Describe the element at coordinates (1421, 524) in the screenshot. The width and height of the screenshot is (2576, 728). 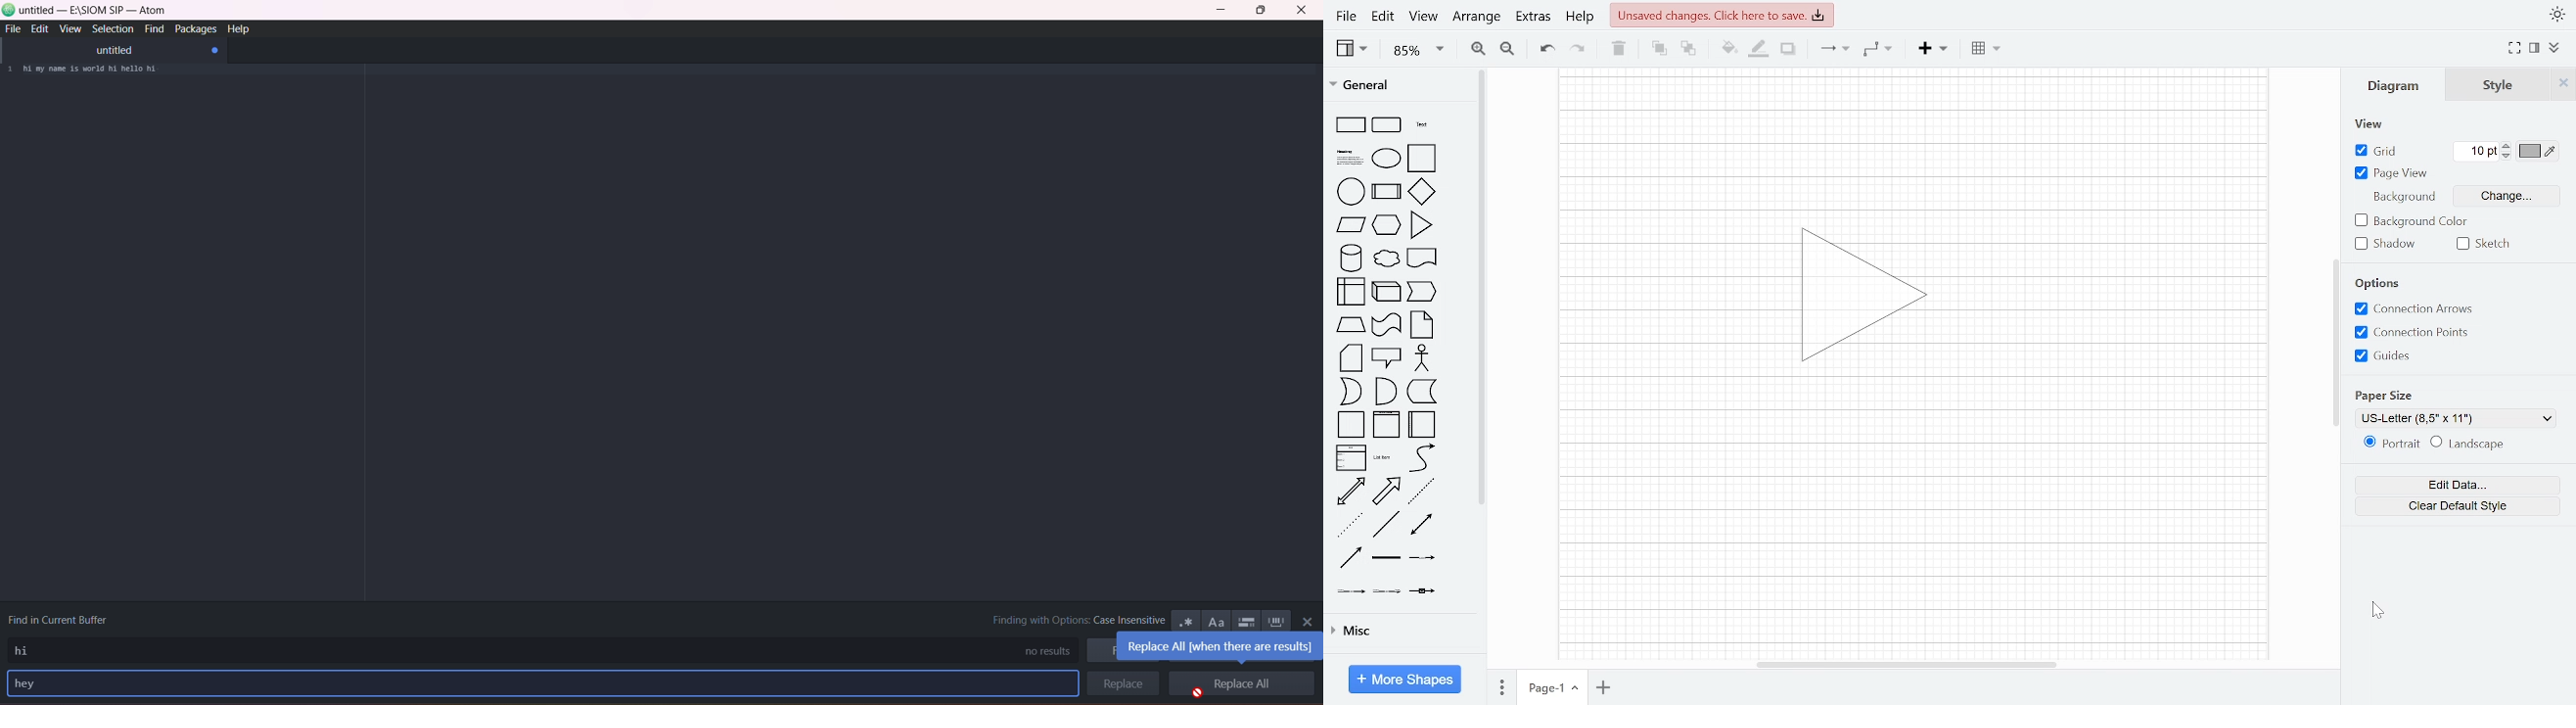
I see `Bidirectional connector` at that location.